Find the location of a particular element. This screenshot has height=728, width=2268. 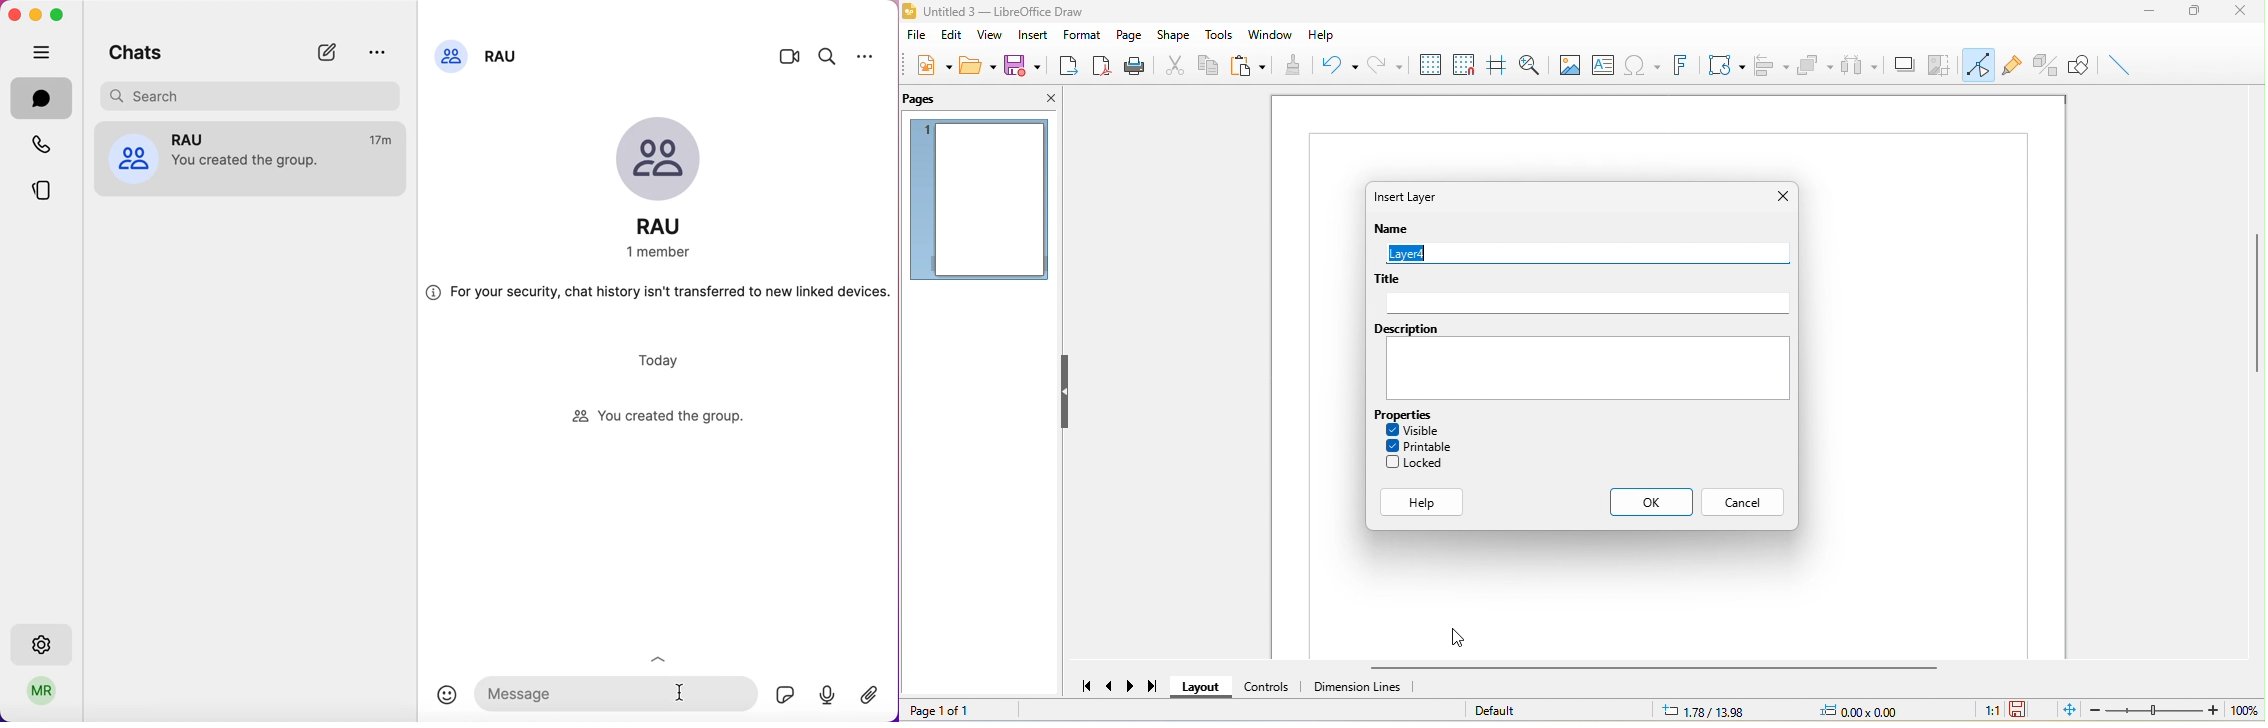

write is located at coordinates (332, 52).